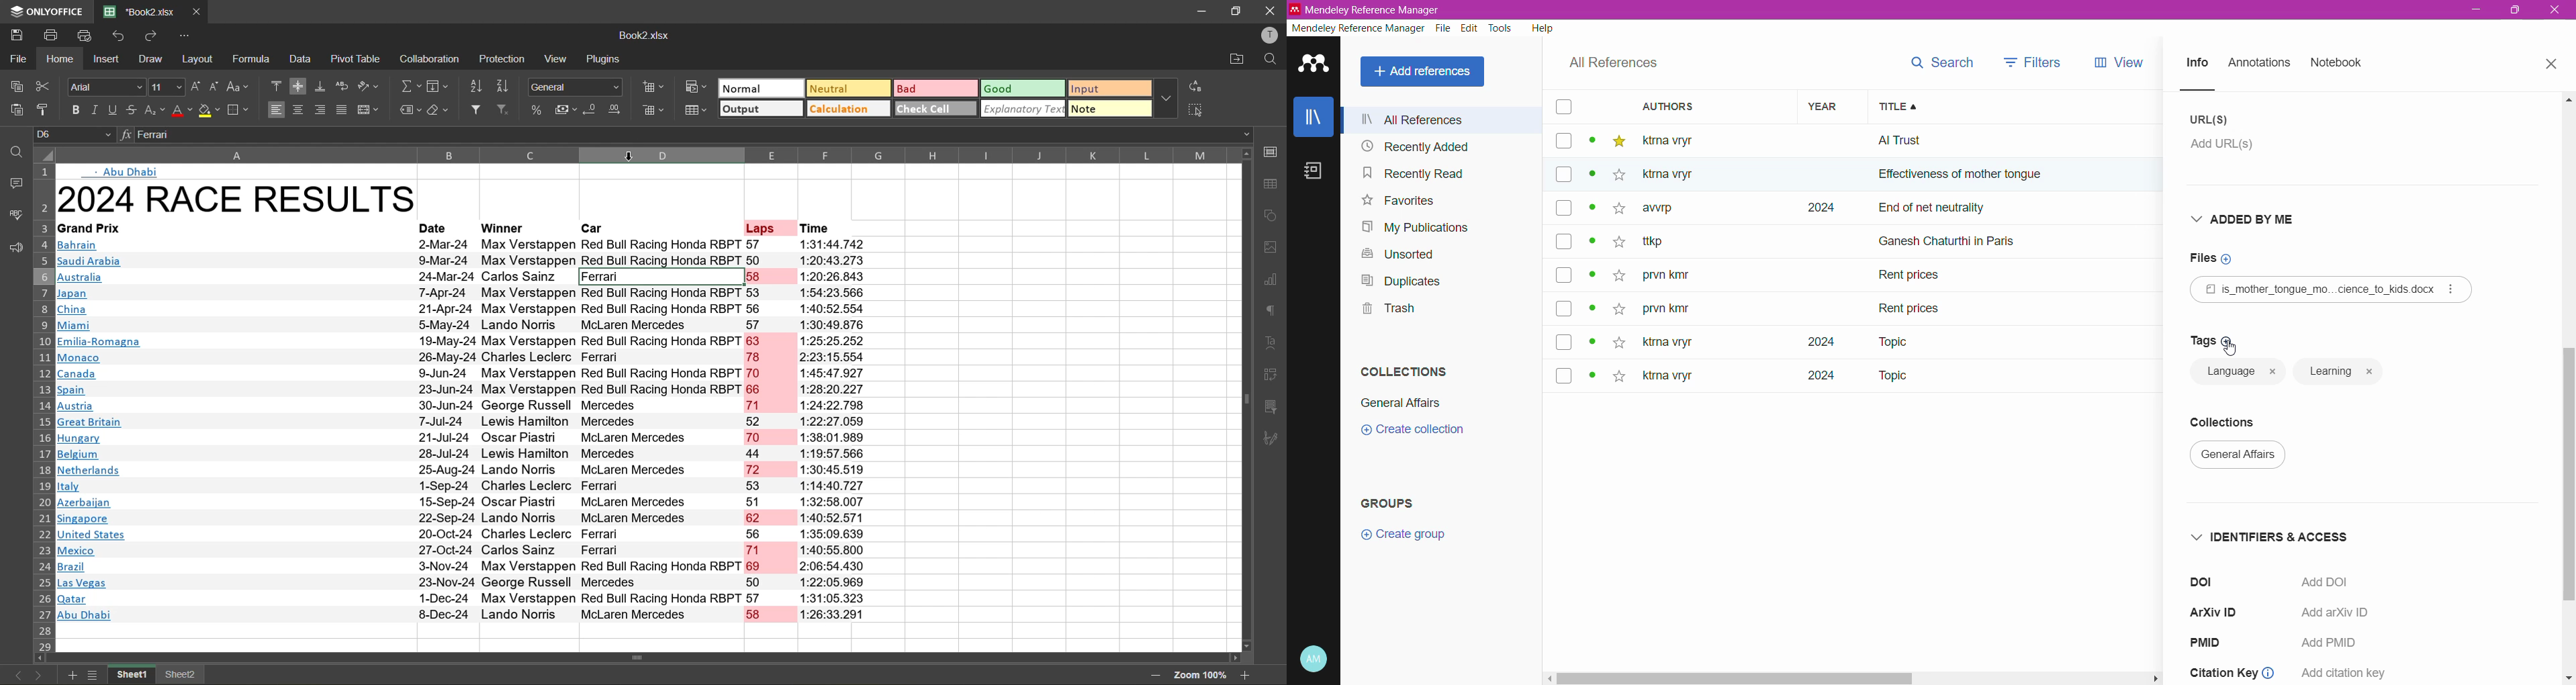  What do you see at coordinates (652, 88) in the screenshot?
I see `insert cells` at bounding box center [652, 88].